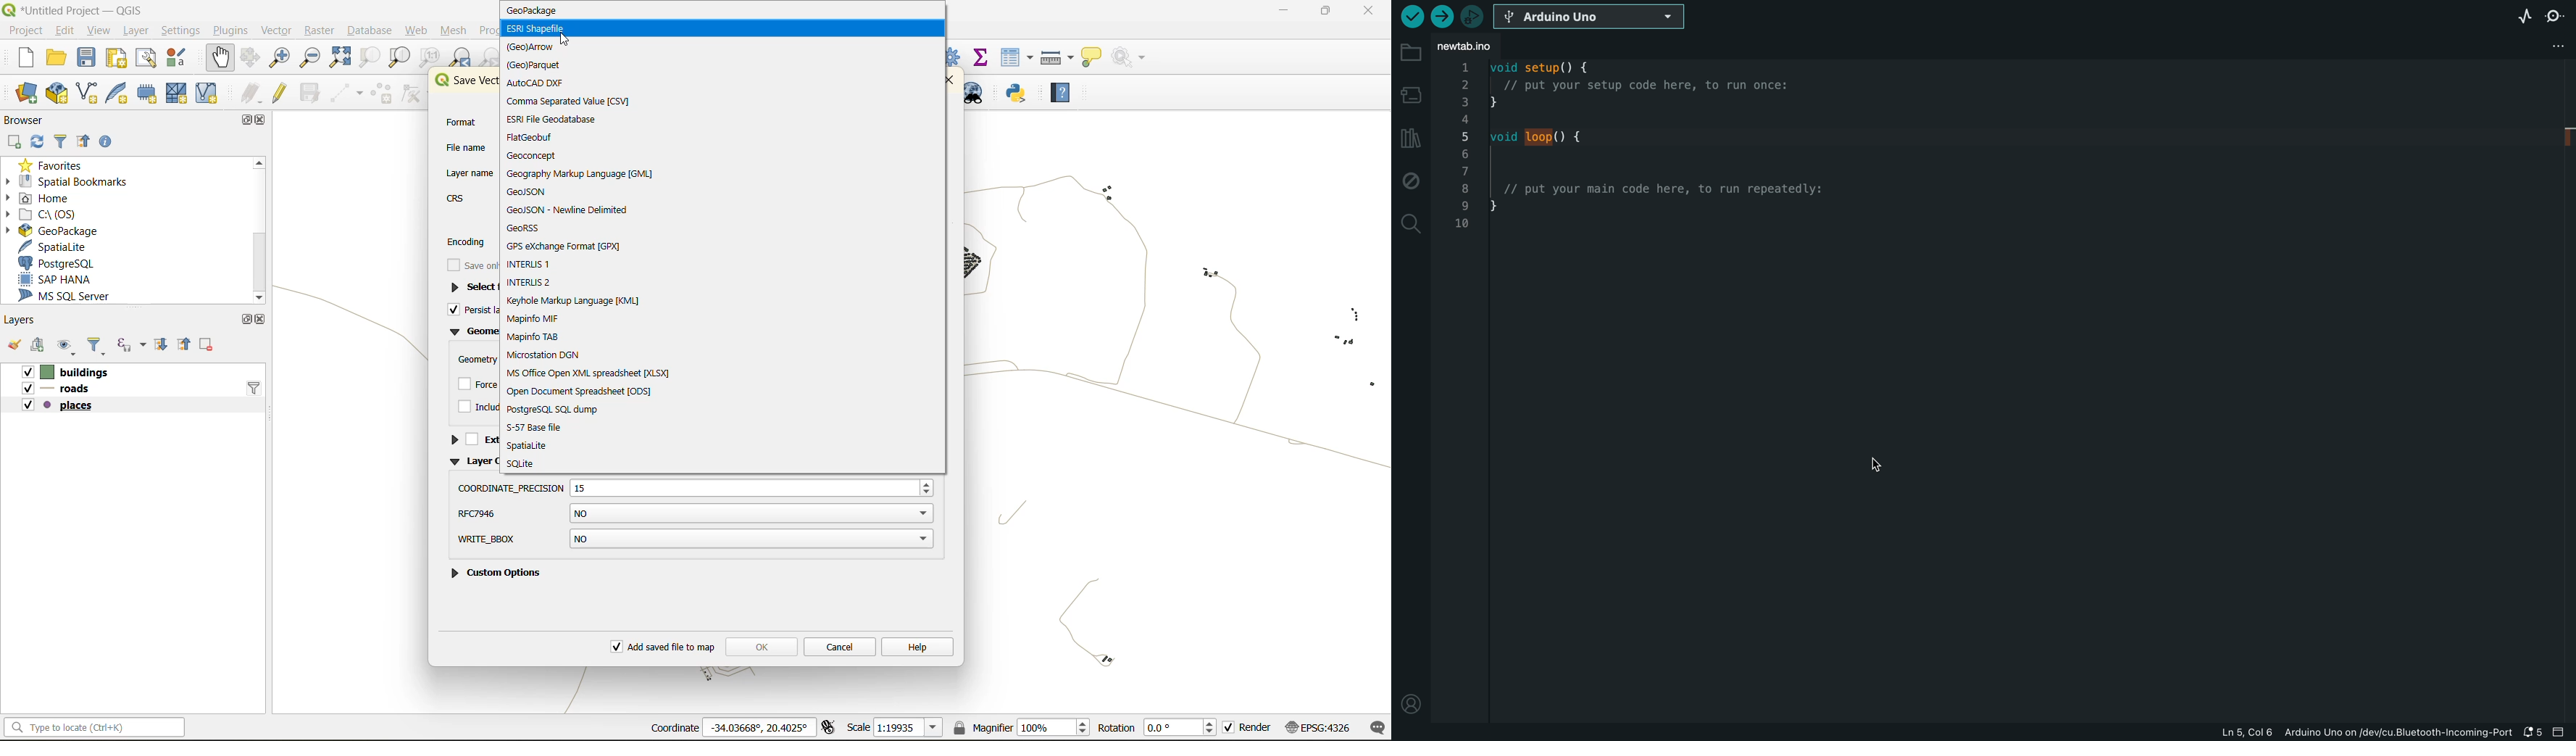  What do you see at coordinates (538, 12) in the screenshot?
I see `geopackage` at bounding box center [538, 12].